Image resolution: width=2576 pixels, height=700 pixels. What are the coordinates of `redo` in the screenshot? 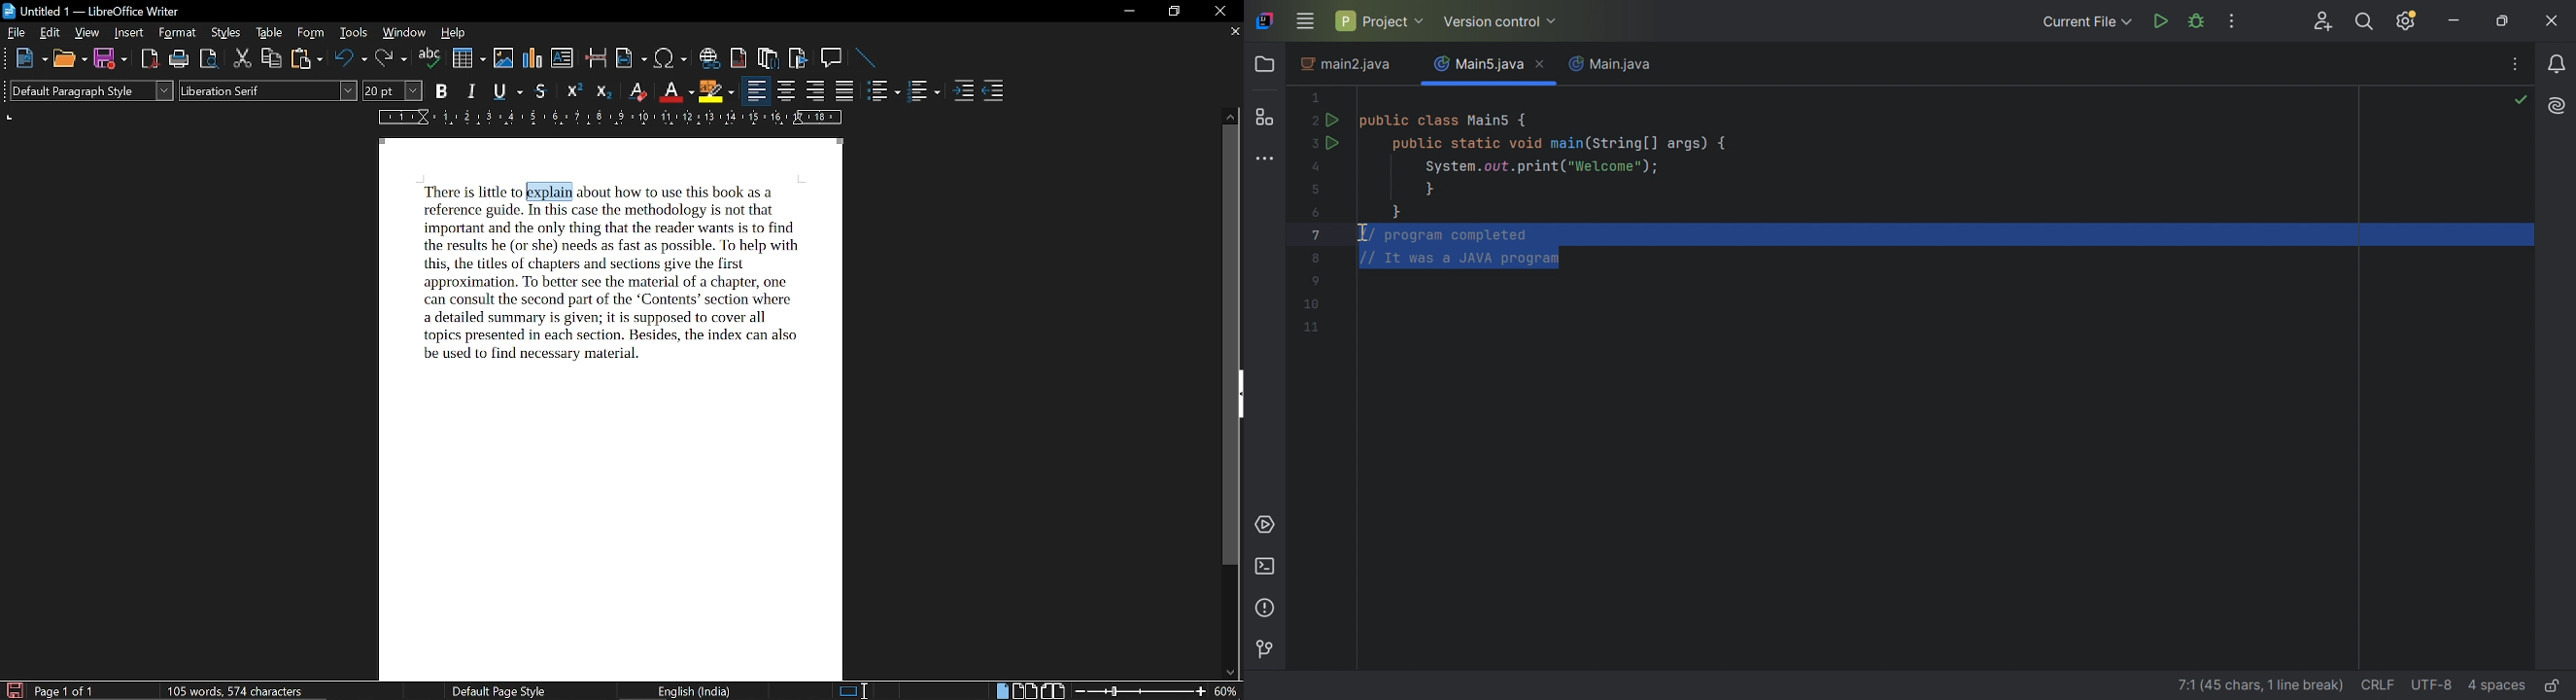 It's located at (391, 59).